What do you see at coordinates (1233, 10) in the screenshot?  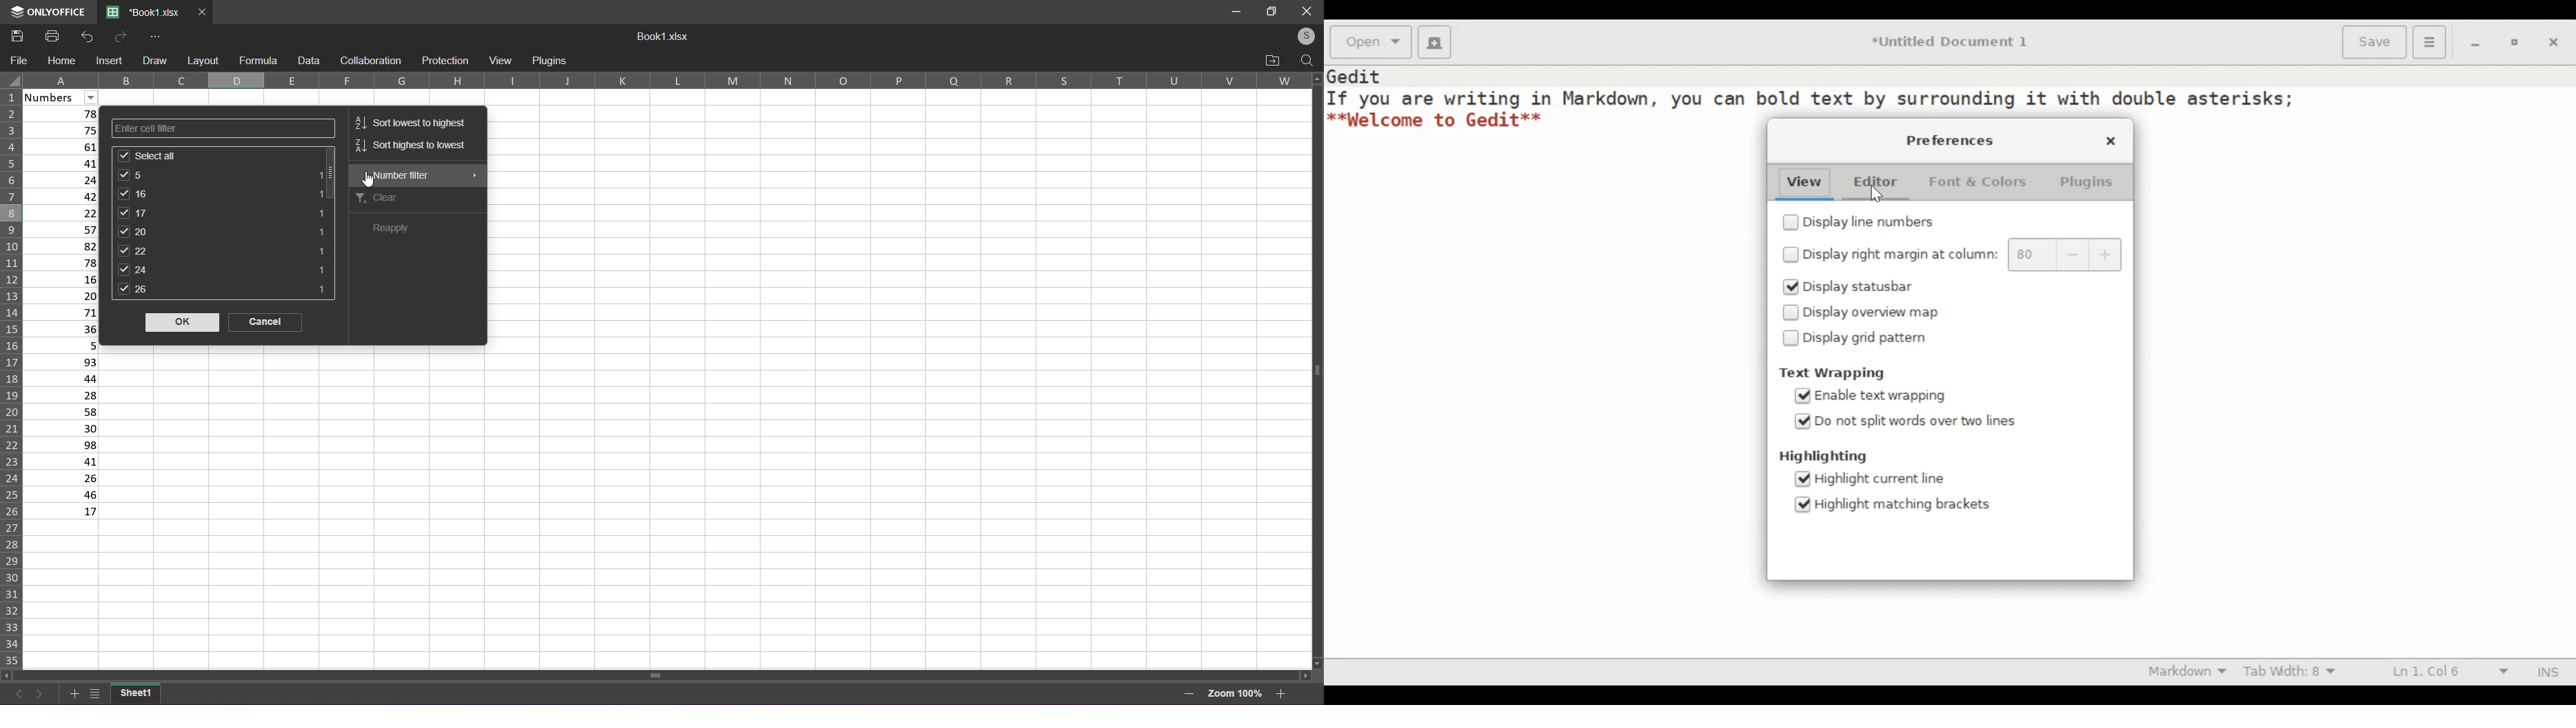 I see `Minimize` at bounding box center [1233, 10].